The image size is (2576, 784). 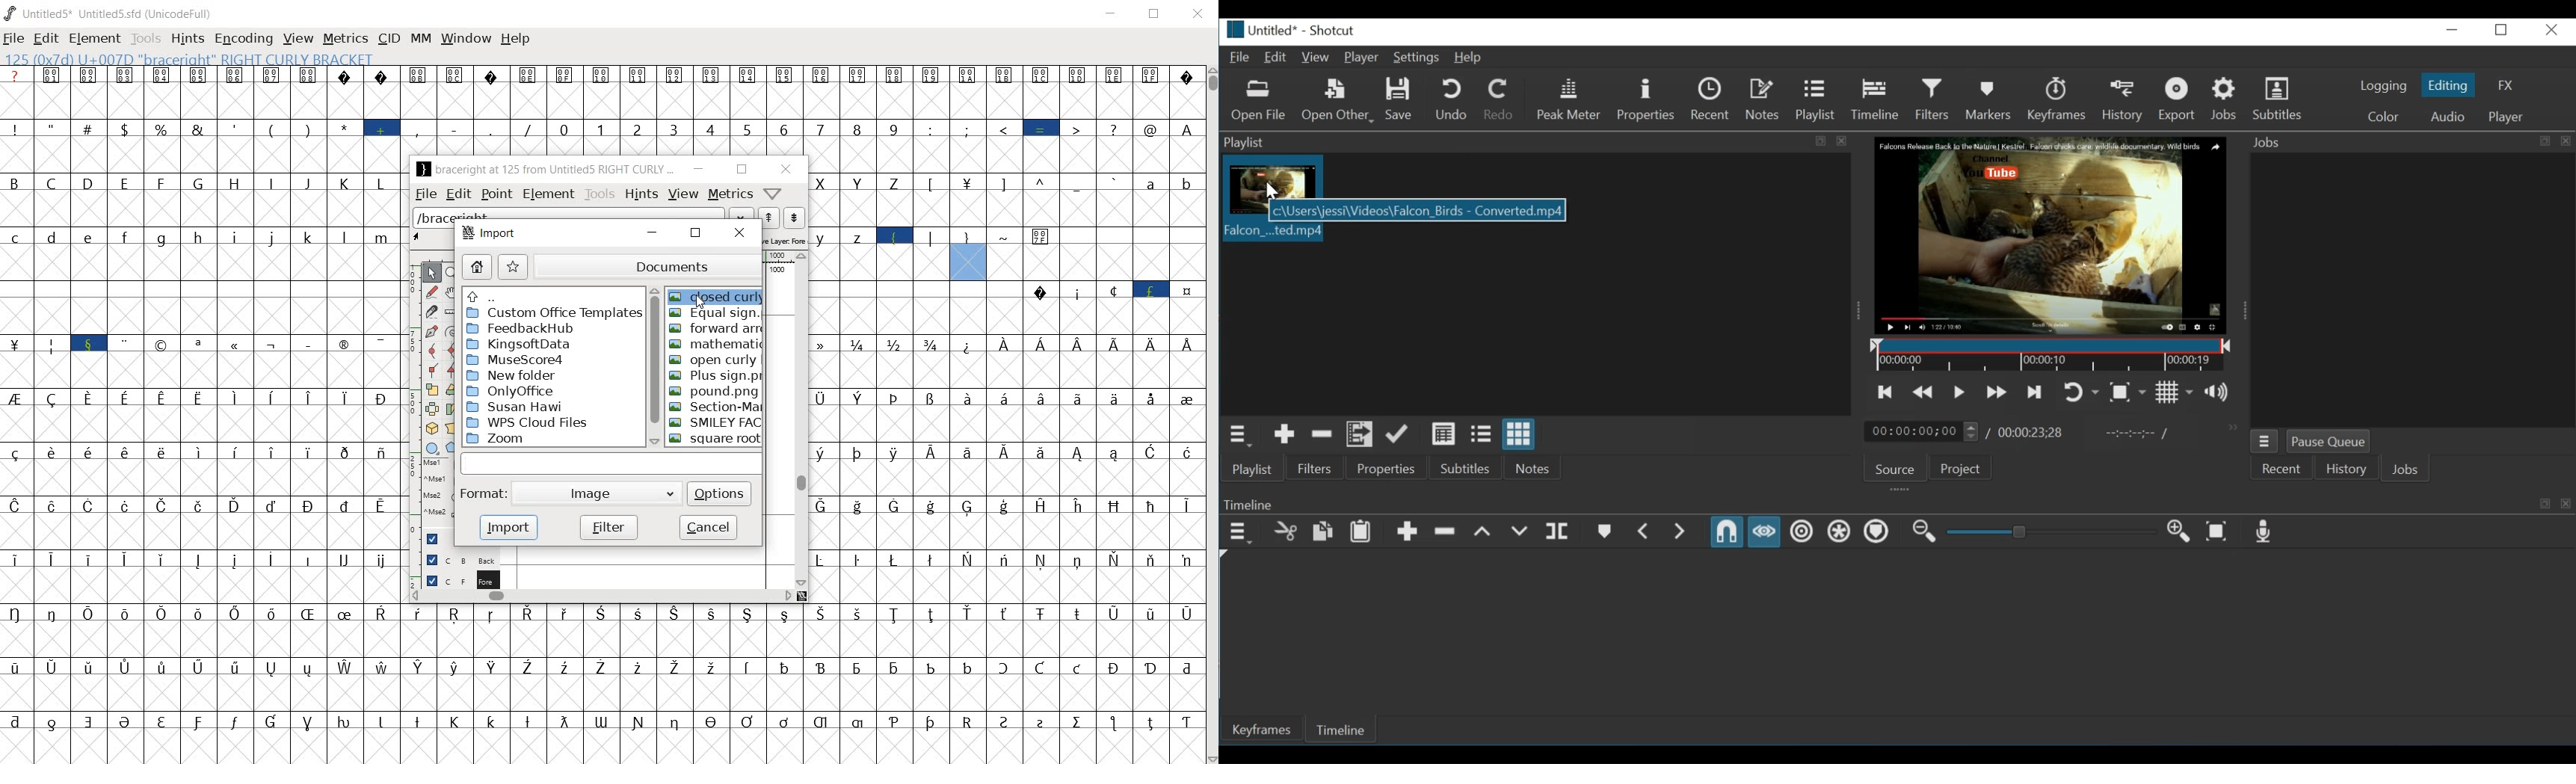 I want to click on Properties, so click(x=1646, y=100).